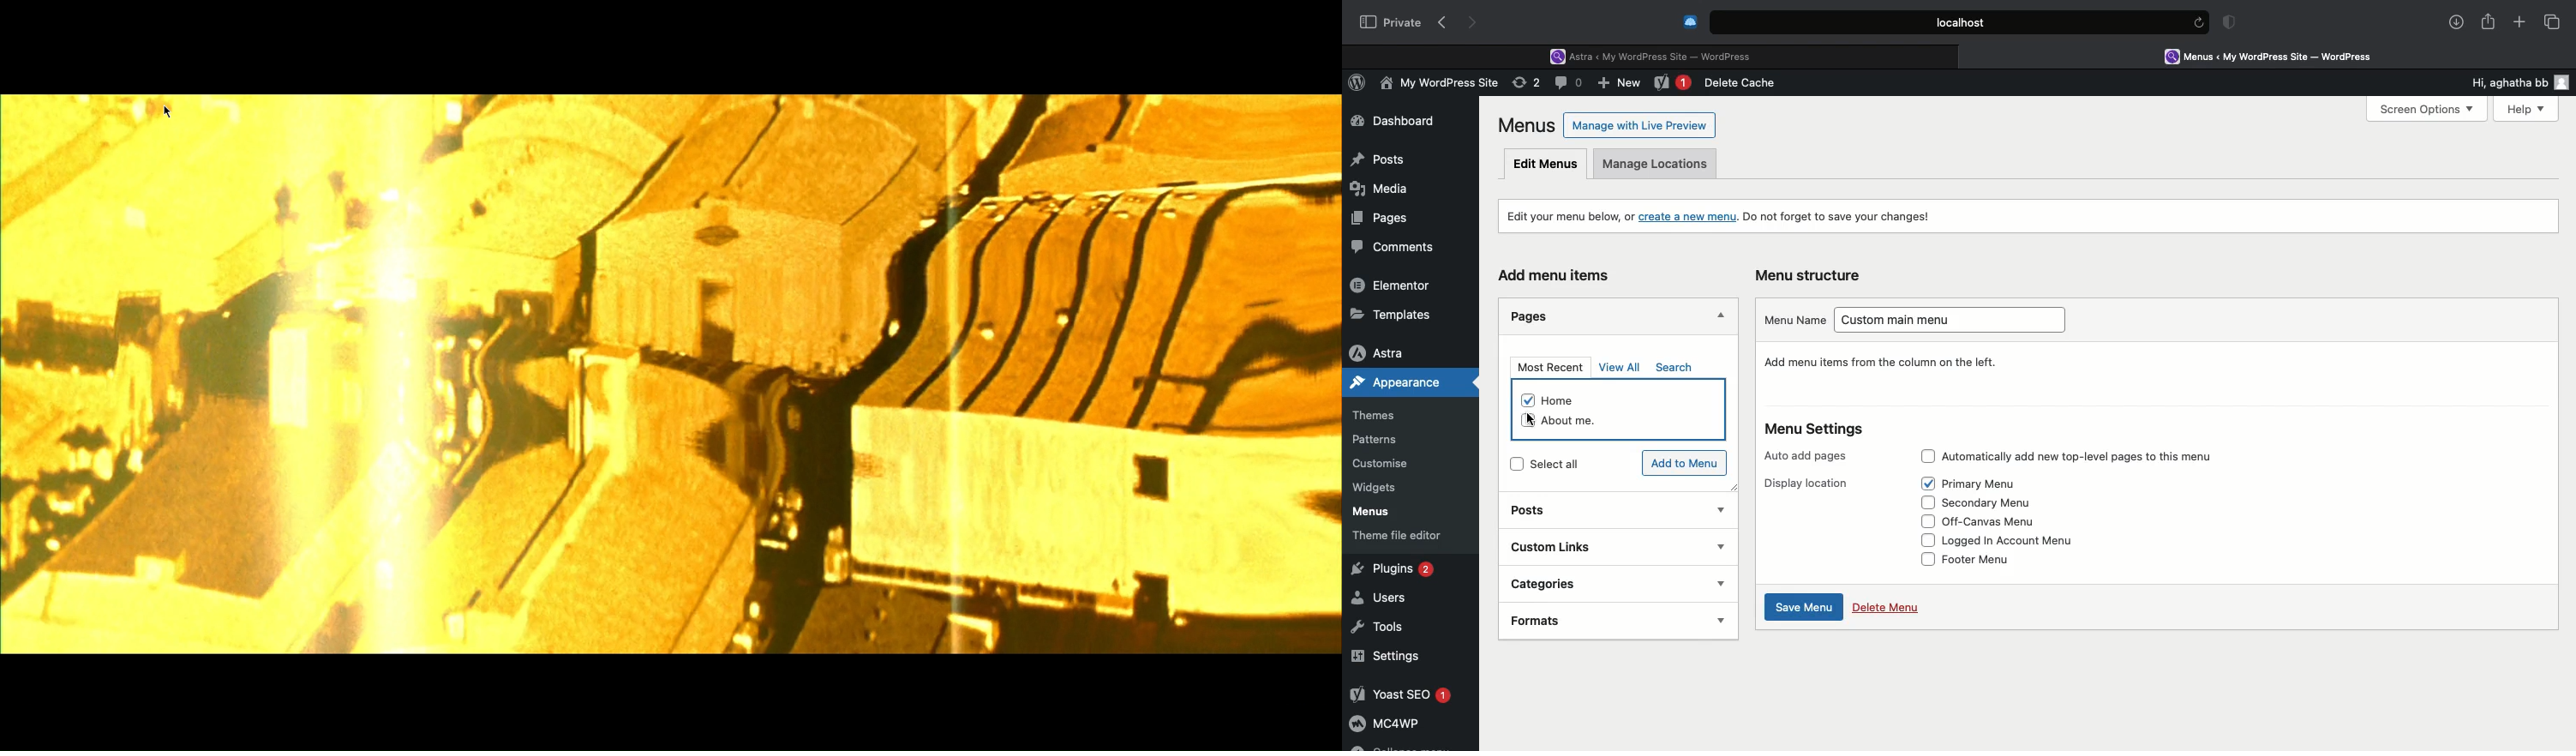 The height and width of the screenshot is (756, 2576). What do you see at coordinates (1526, 400) in the screenshot?
I see `checkbox` at bounding box center [1526, 400].